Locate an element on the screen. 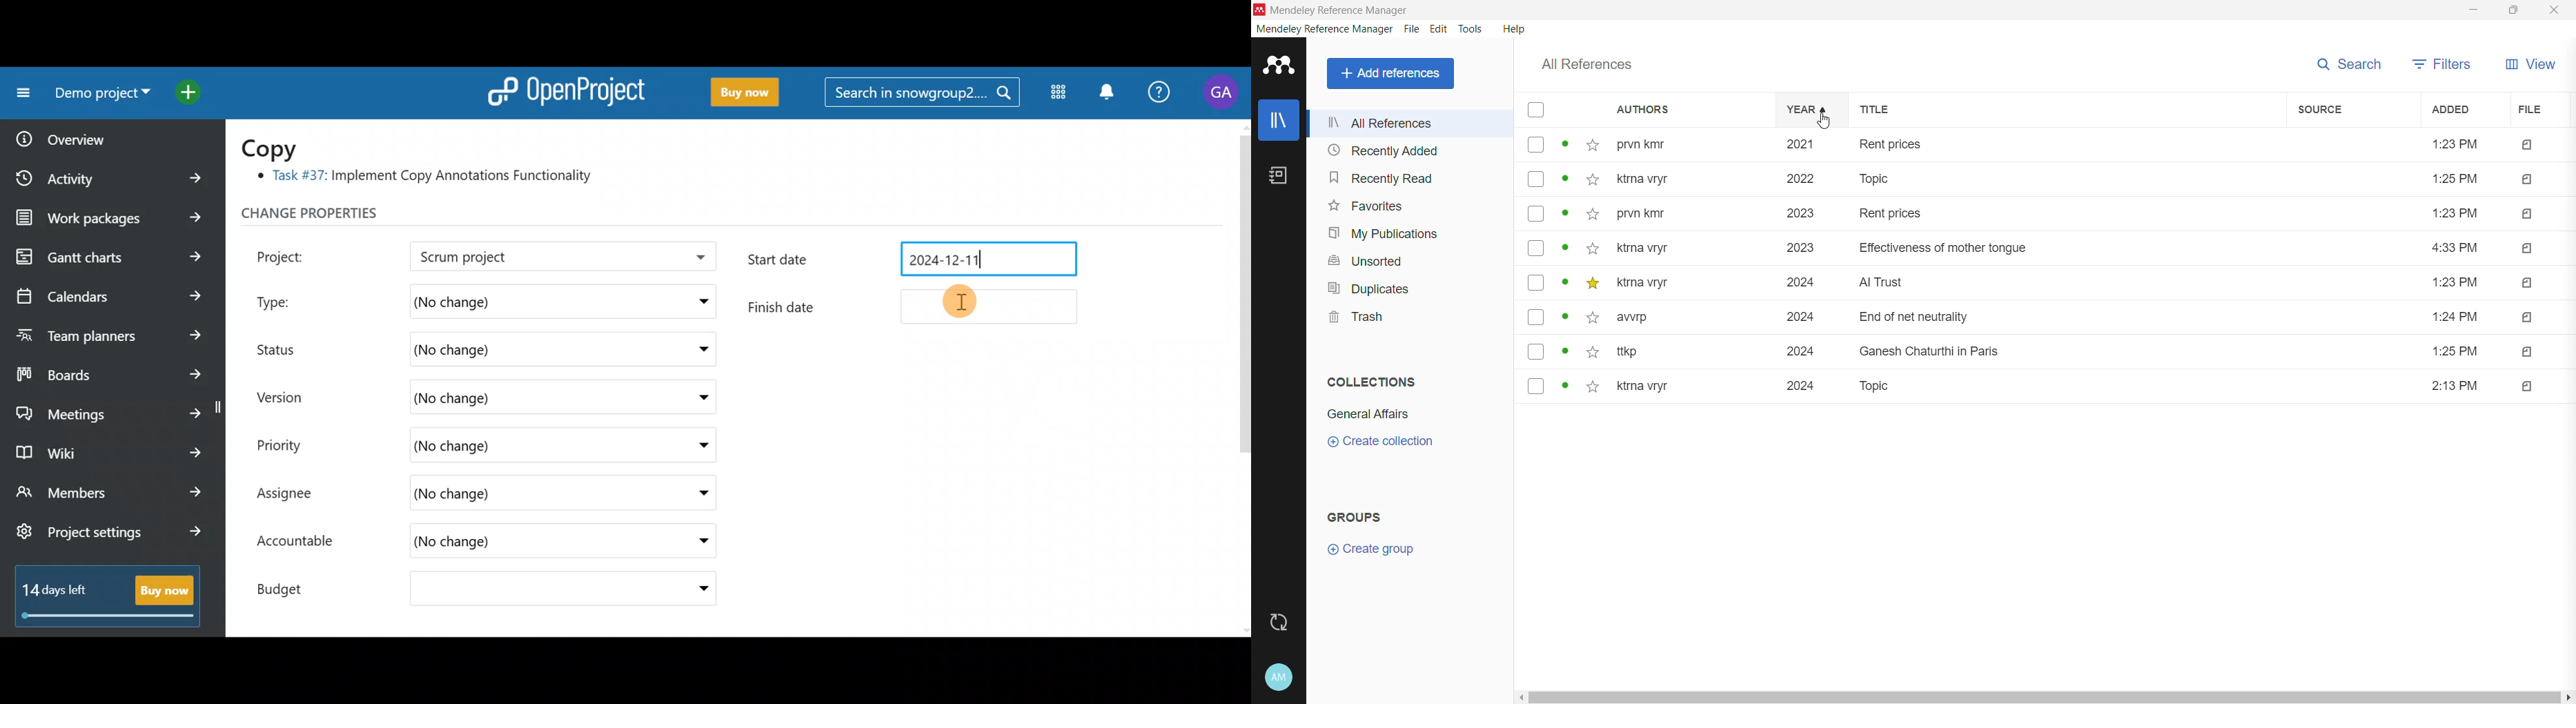  (No change) is located at coordinates (493, 445).